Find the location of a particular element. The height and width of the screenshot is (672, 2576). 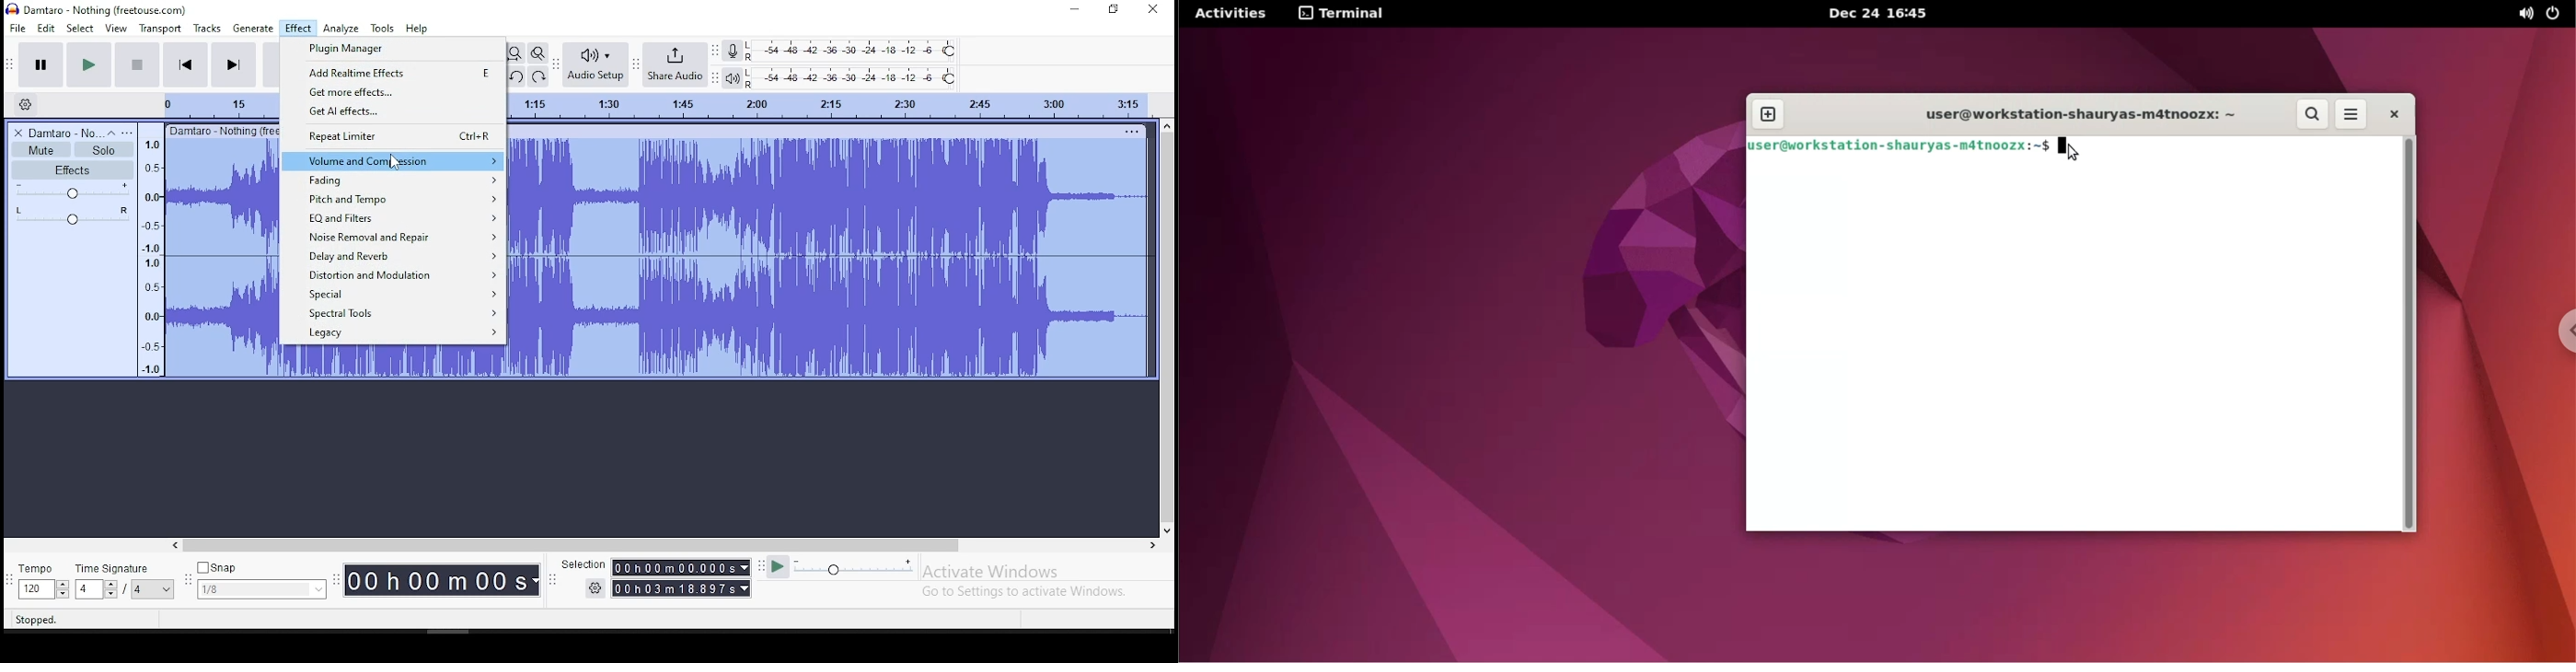

special is located at coordinates (396, 293).